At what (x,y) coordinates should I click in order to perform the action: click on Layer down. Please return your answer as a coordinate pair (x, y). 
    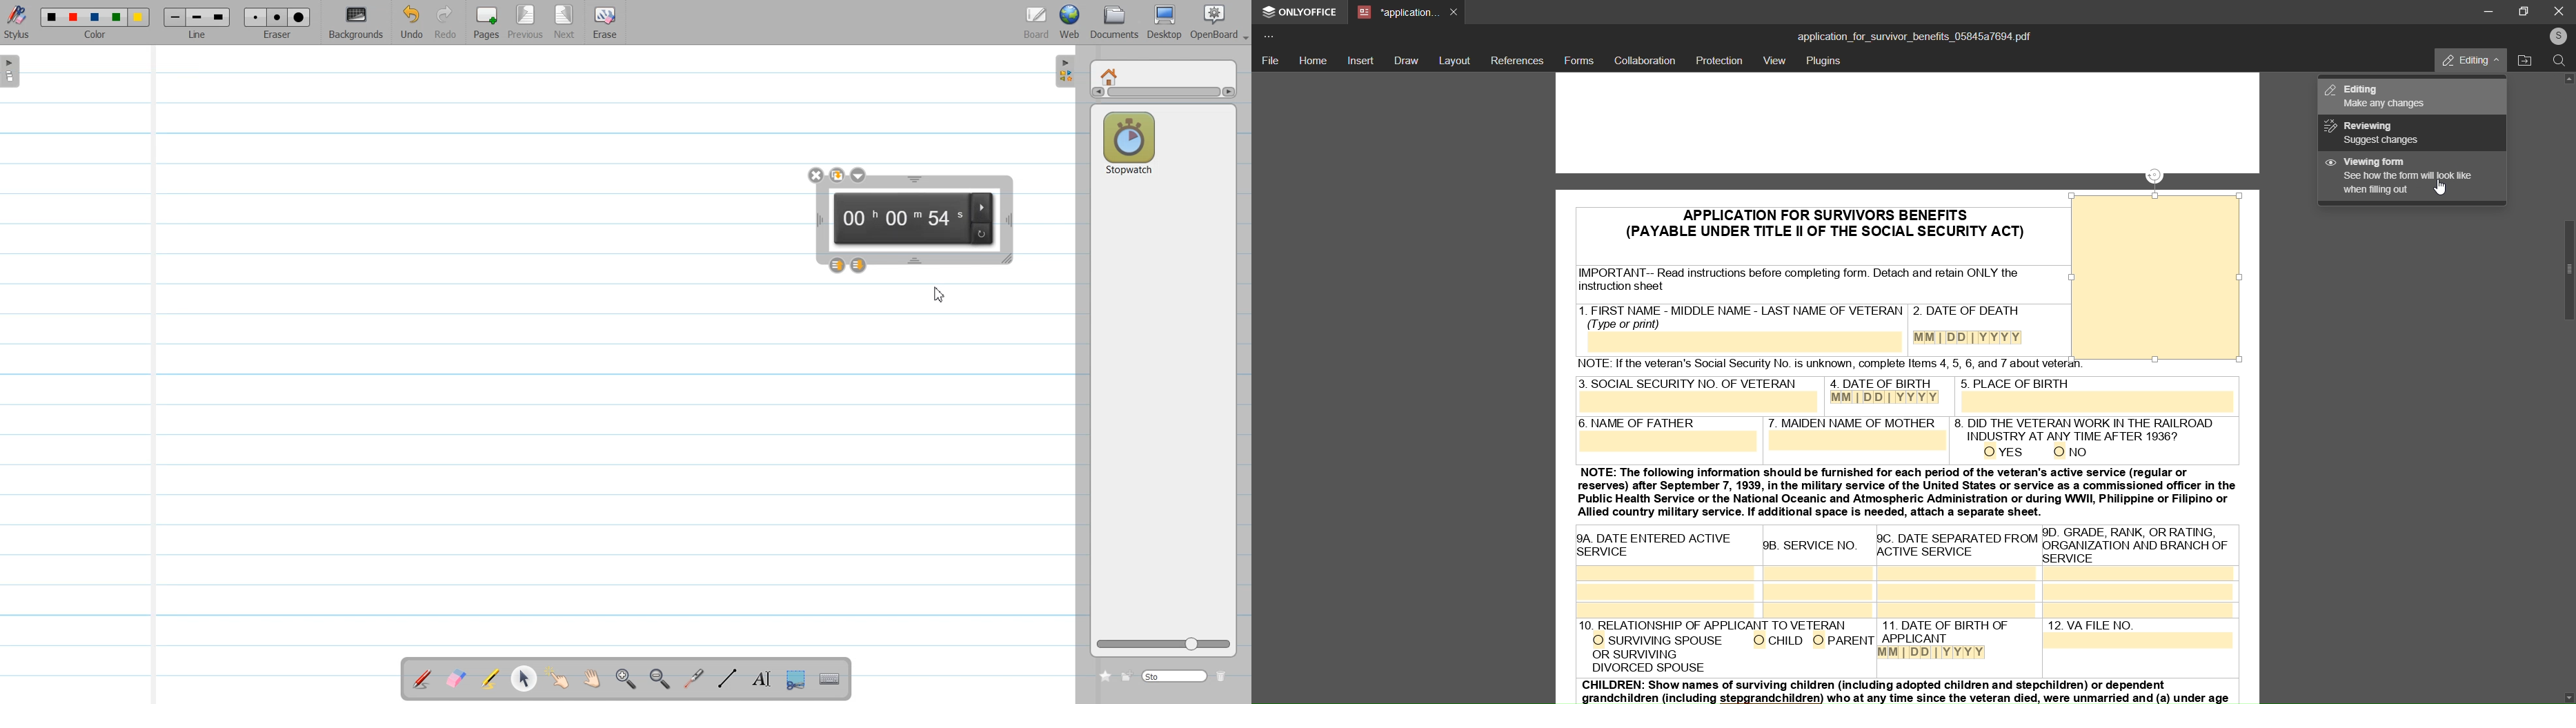
    Looking at the image, I should click on (860, 264).